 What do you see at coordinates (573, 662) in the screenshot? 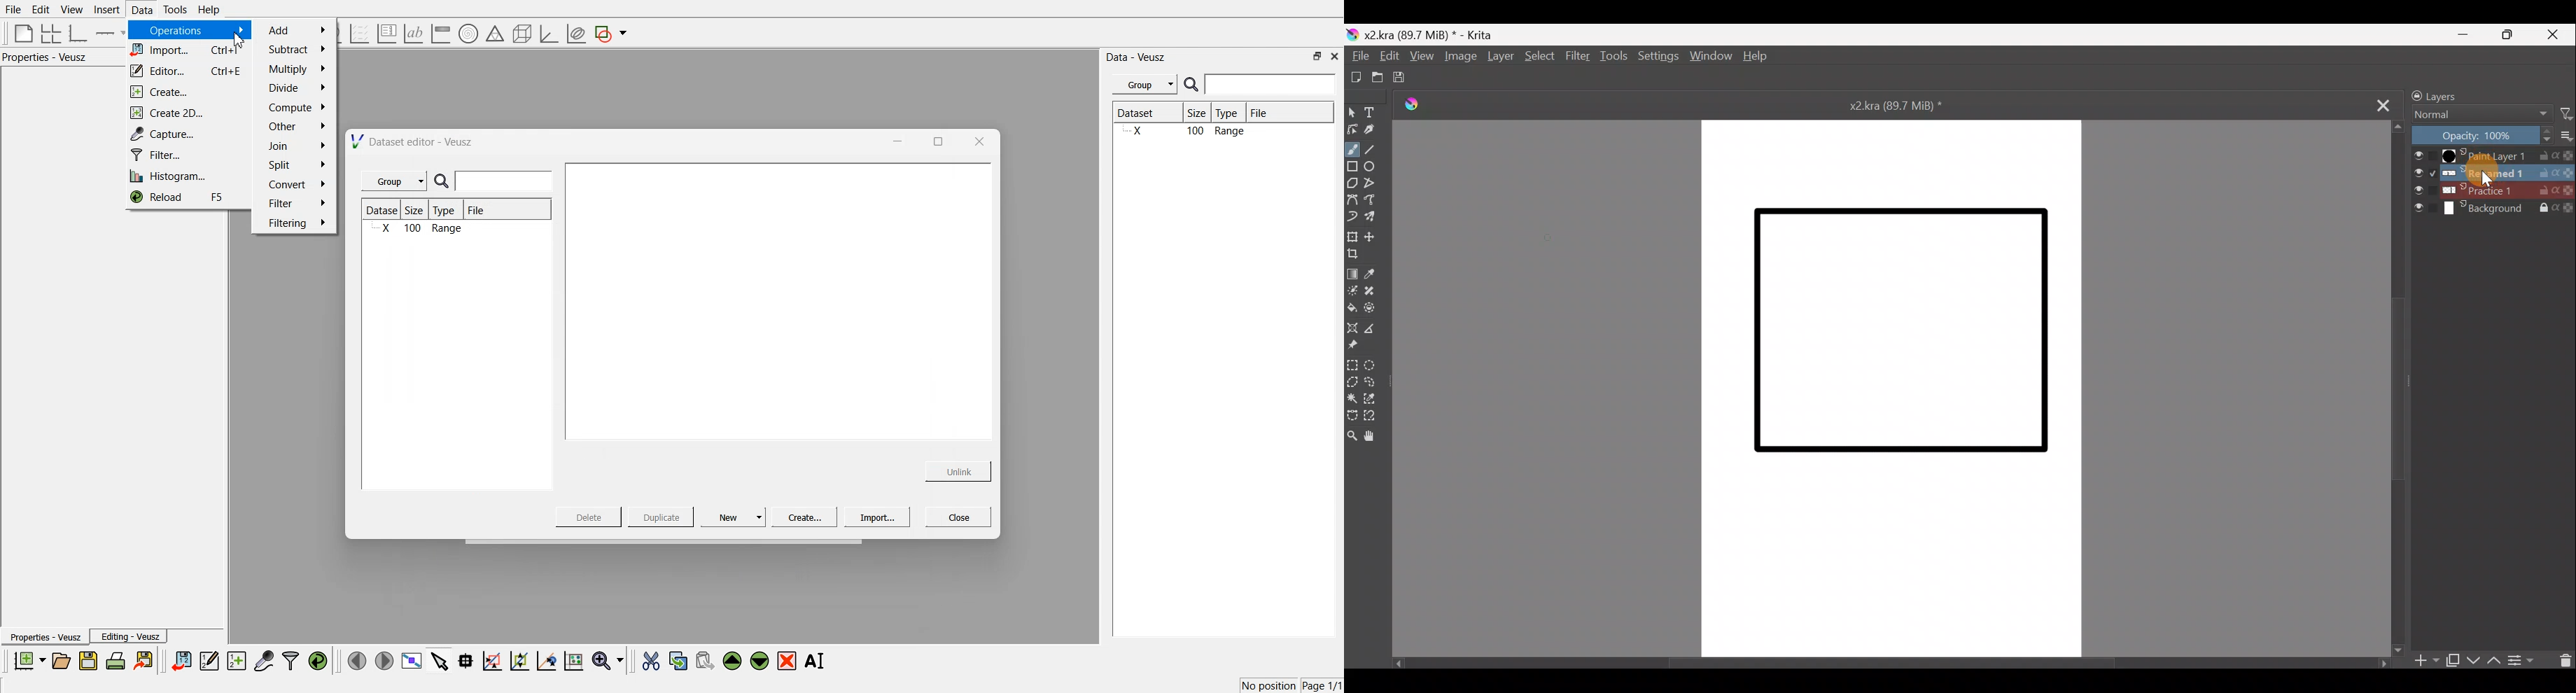
I see `reset the graph axes` at bounding box center [573, 662].